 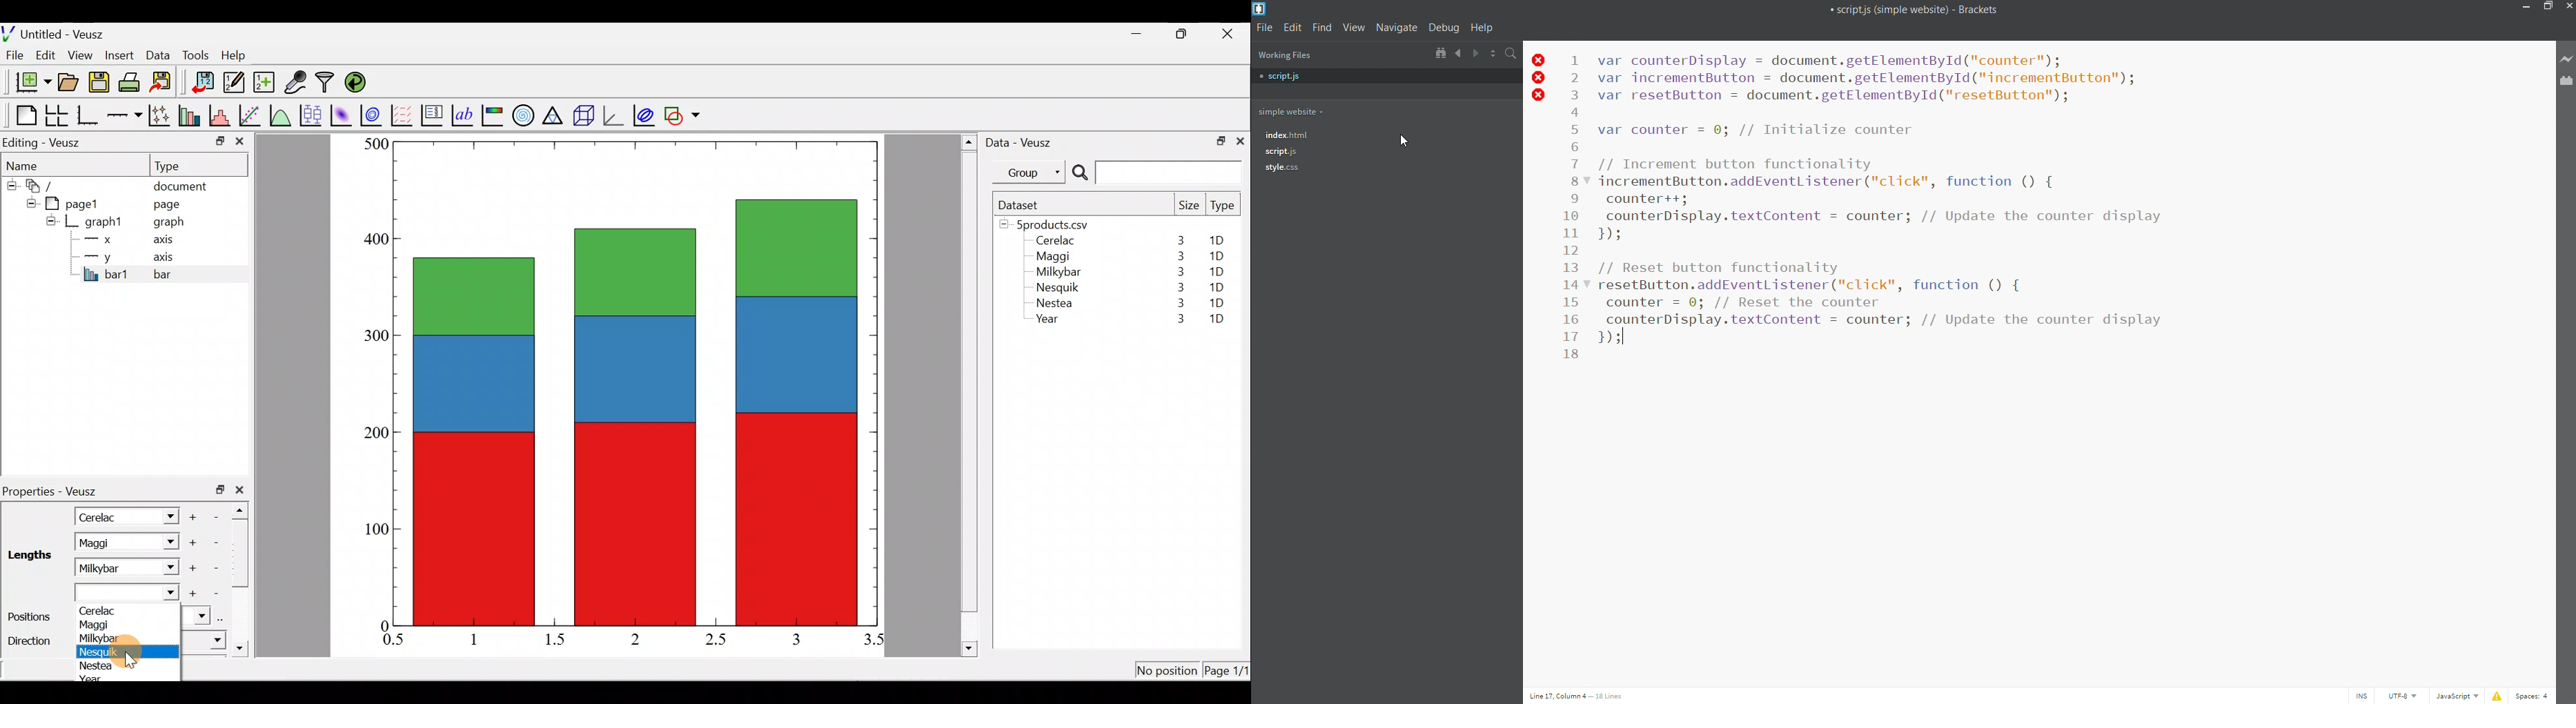 I want to click on restore down, so click(x=1184, y=34).